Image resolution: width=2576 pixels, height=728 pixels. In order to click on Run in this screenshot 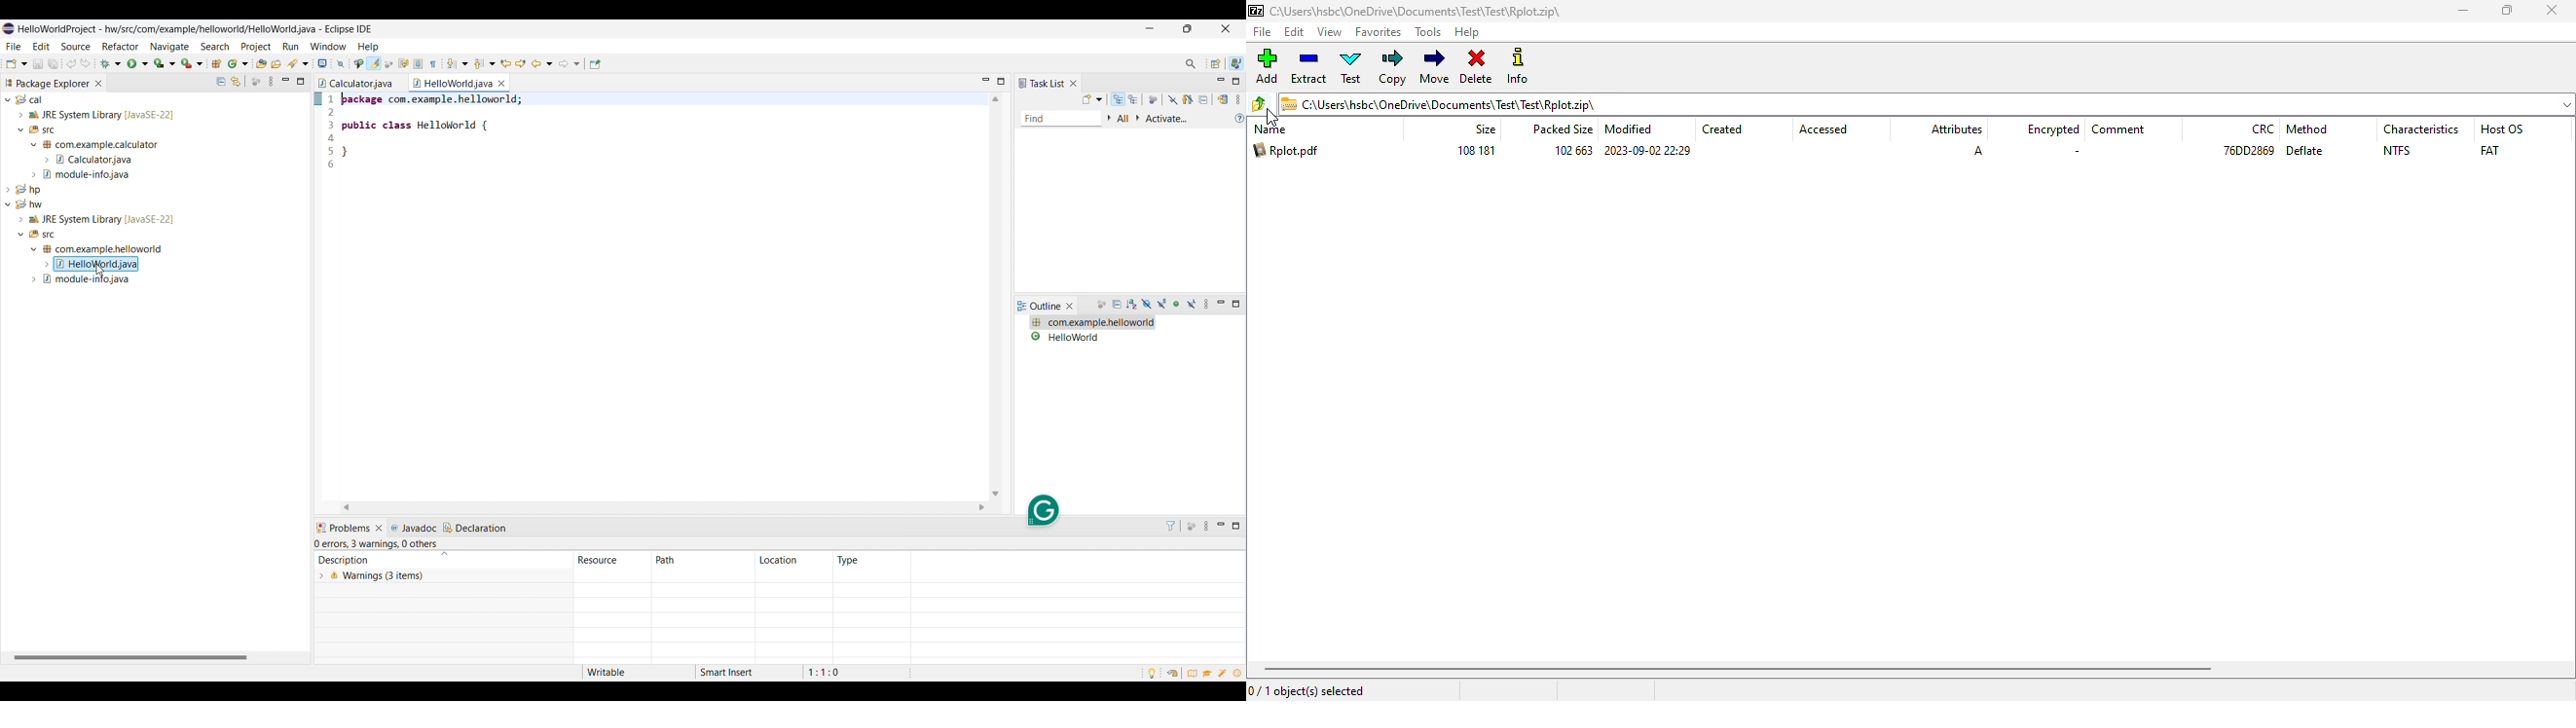, I will do `click(290, 46)`.